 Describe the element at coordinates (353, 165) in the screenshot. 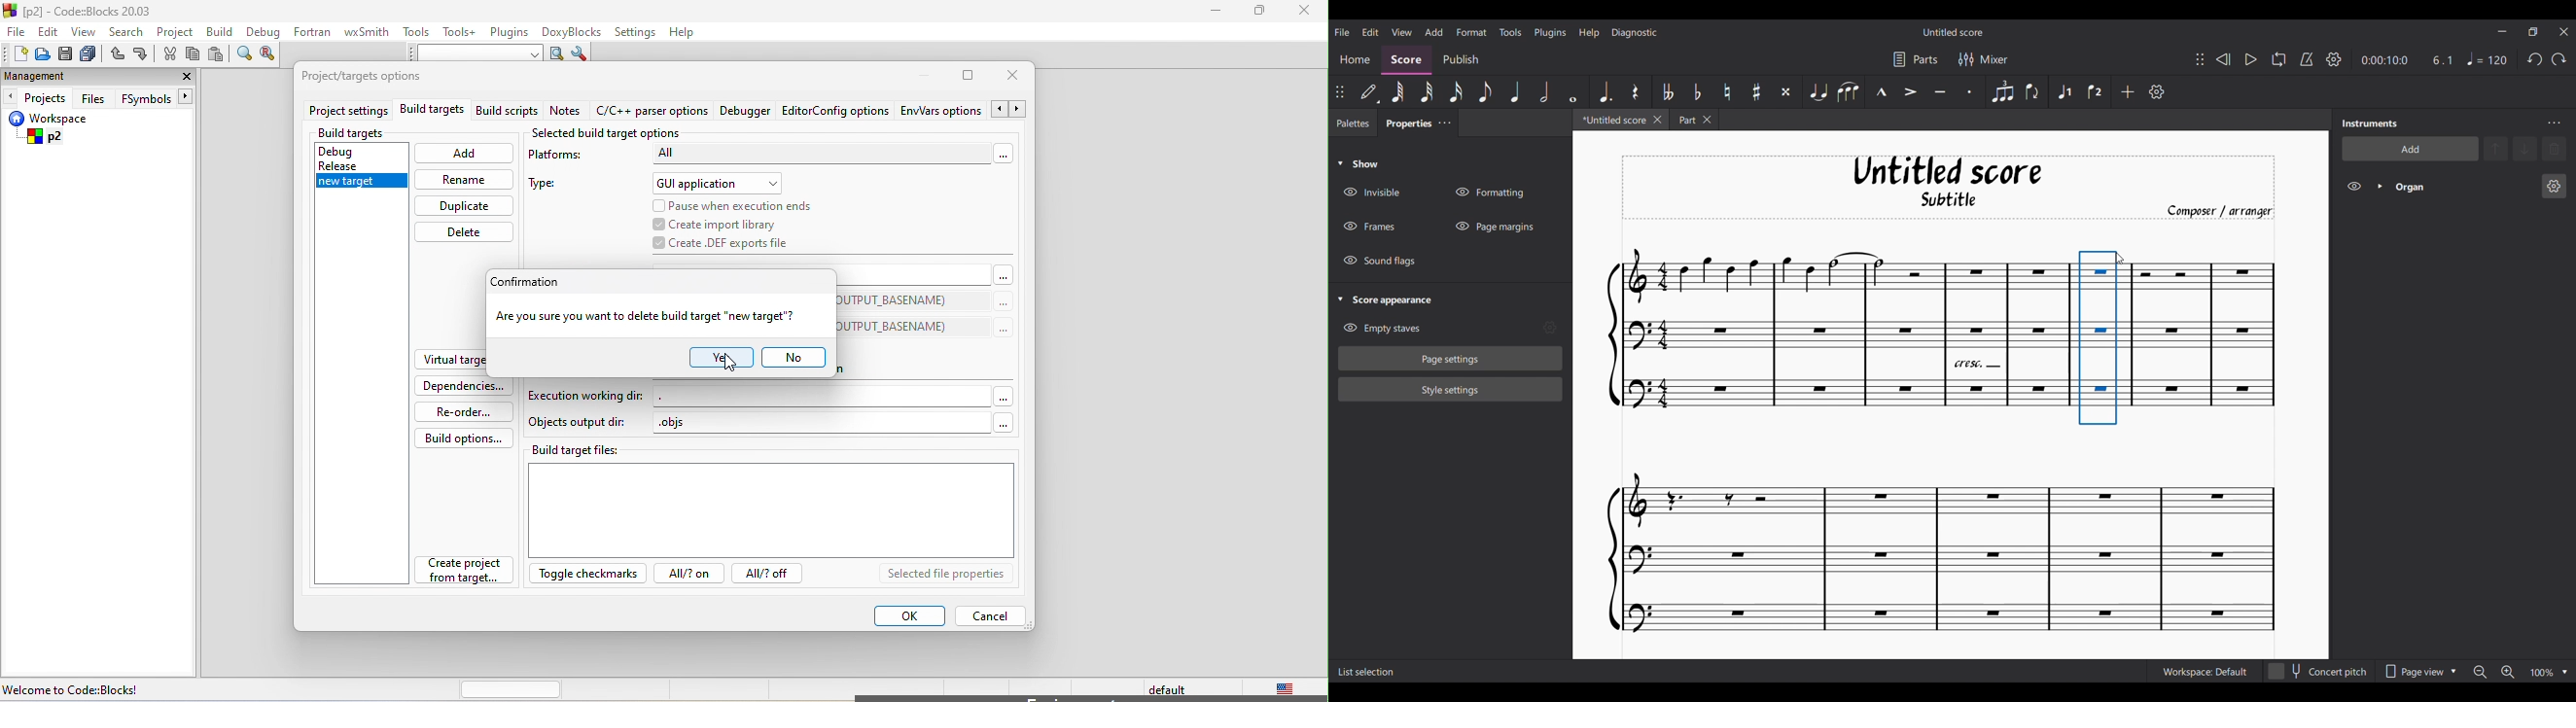

I see `release` at that location.